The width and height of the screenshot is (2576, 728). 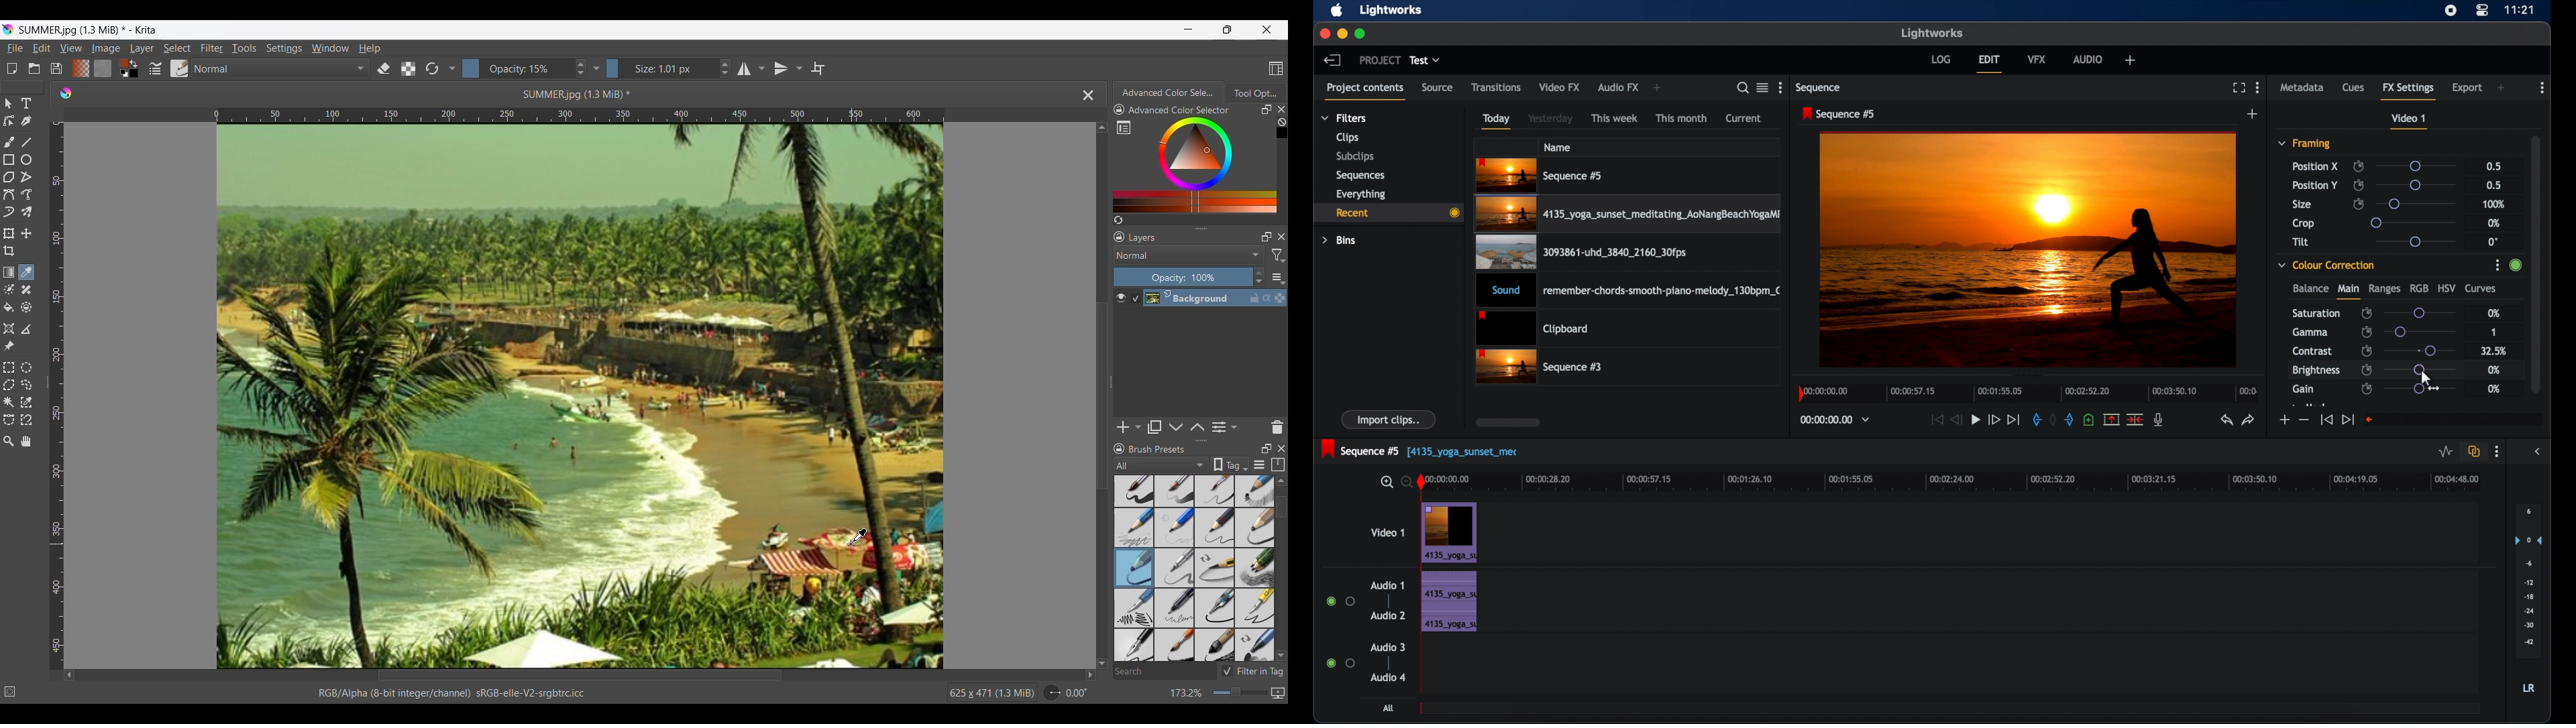 What do you see at coordinates (65, 93) in the screenshot?
I see `Software logo` at bounding box center [65, 93].